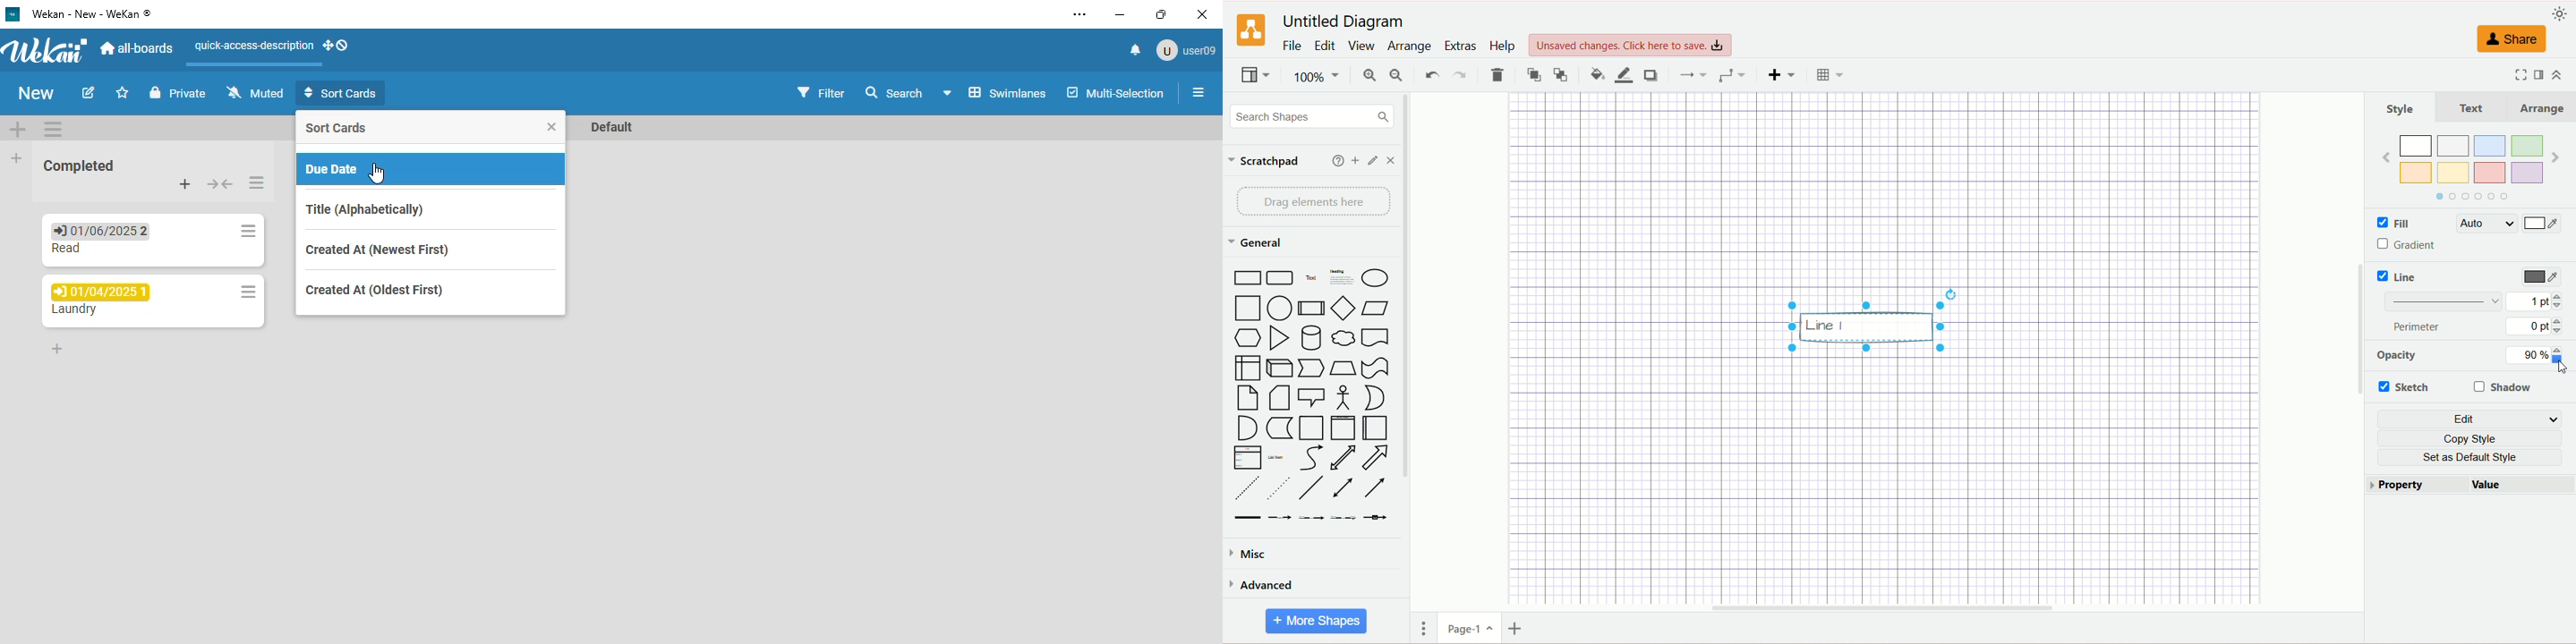 The height and width of the screenshot is (644, 2576). I want to click on Ellipse, so click(1374, 275).